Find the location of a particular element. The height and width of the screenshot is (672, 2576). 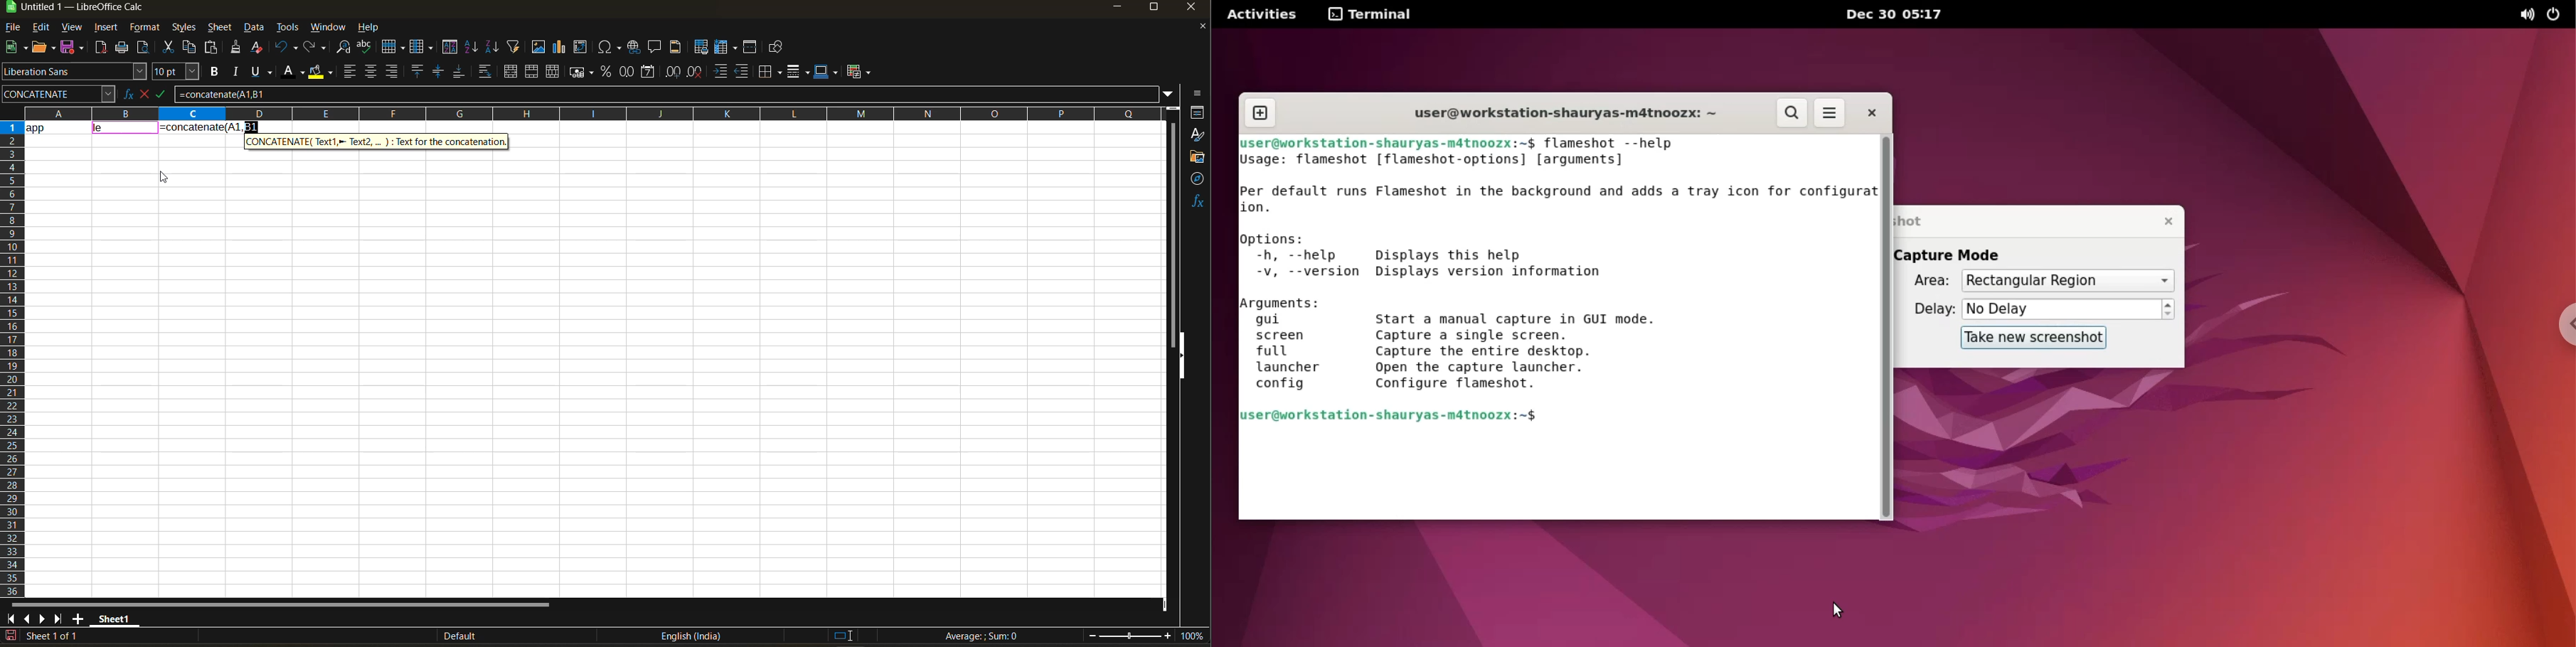

borders is located at coordinates (771, 72).